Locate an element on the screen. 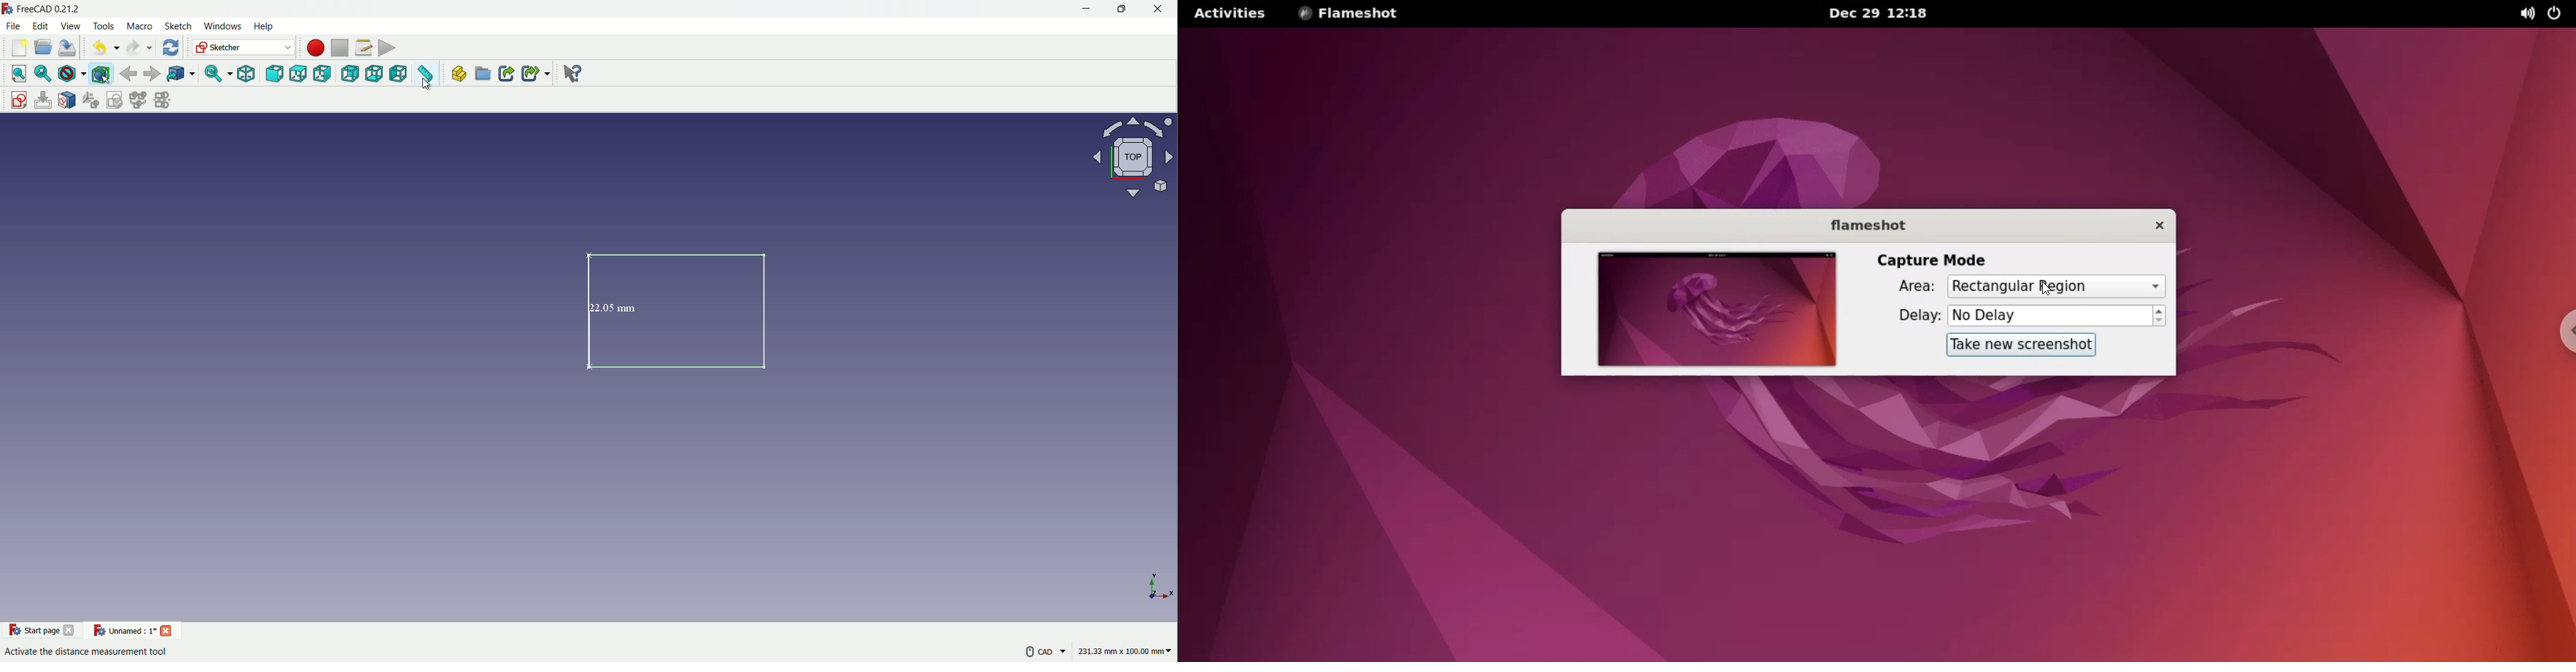  switch workbenches is located at coordinates (243, 48).